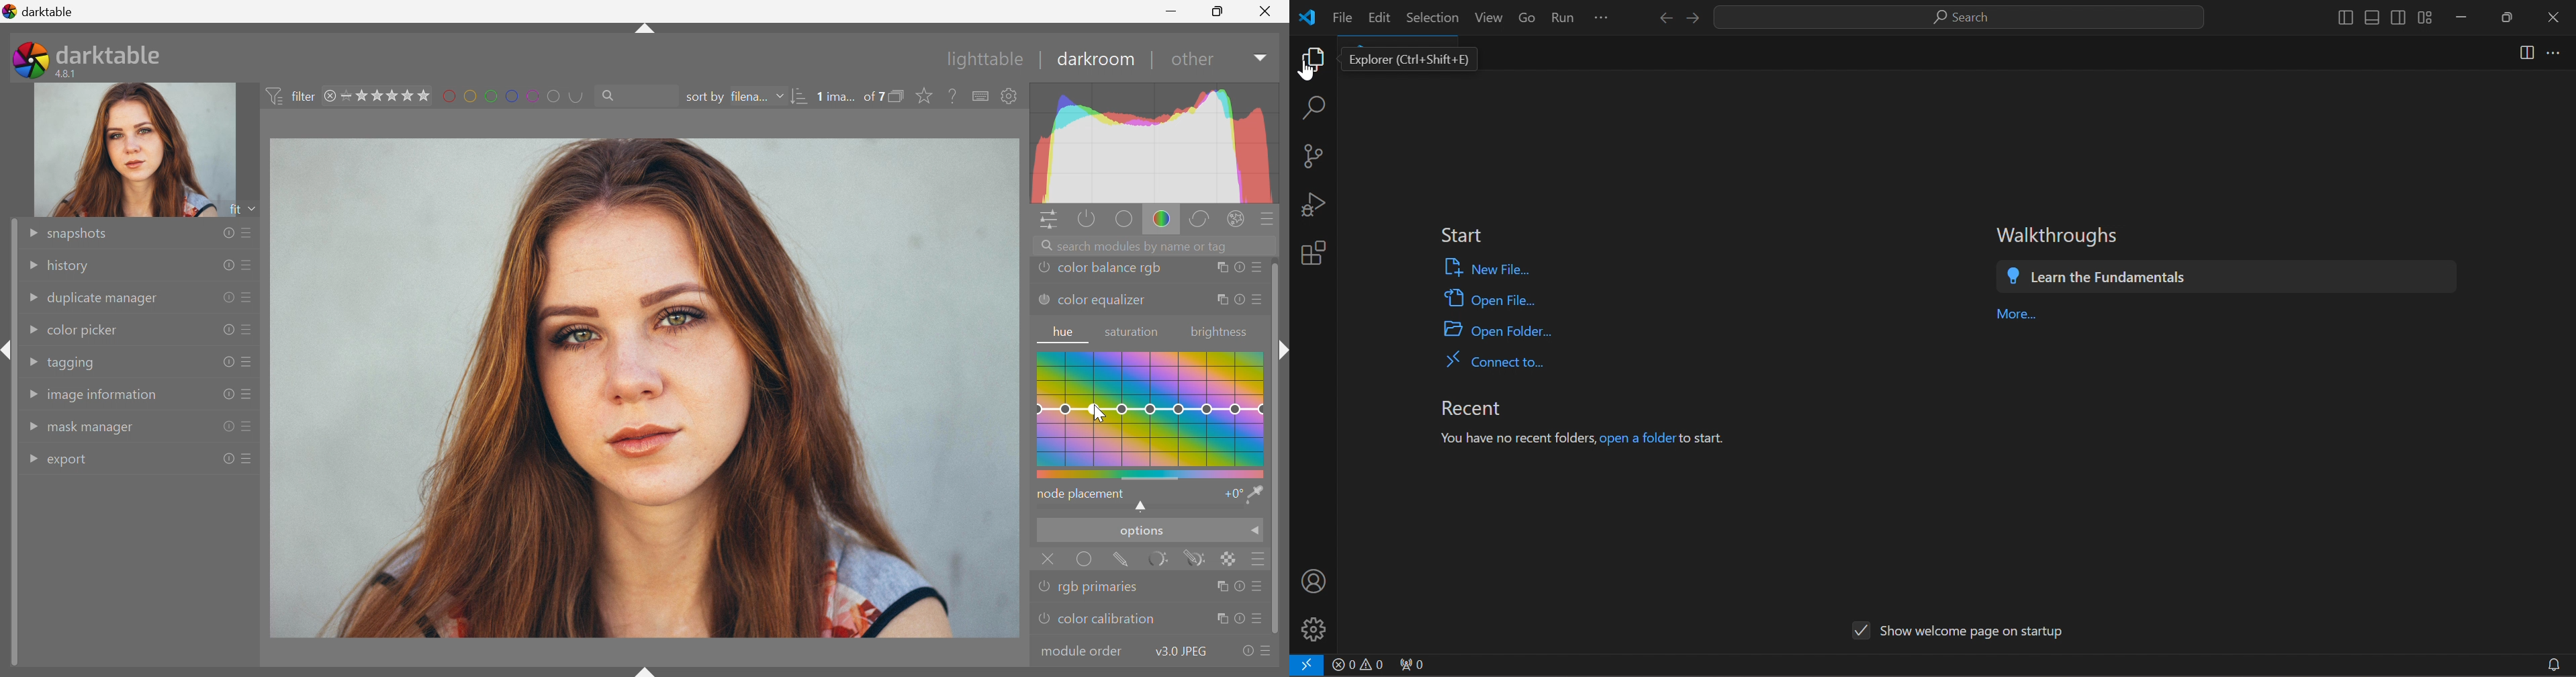 This screenshot has height=700, width=2576. Describe the element at coordinates (1191, 61) in the screenshot. I see `other` at that location.